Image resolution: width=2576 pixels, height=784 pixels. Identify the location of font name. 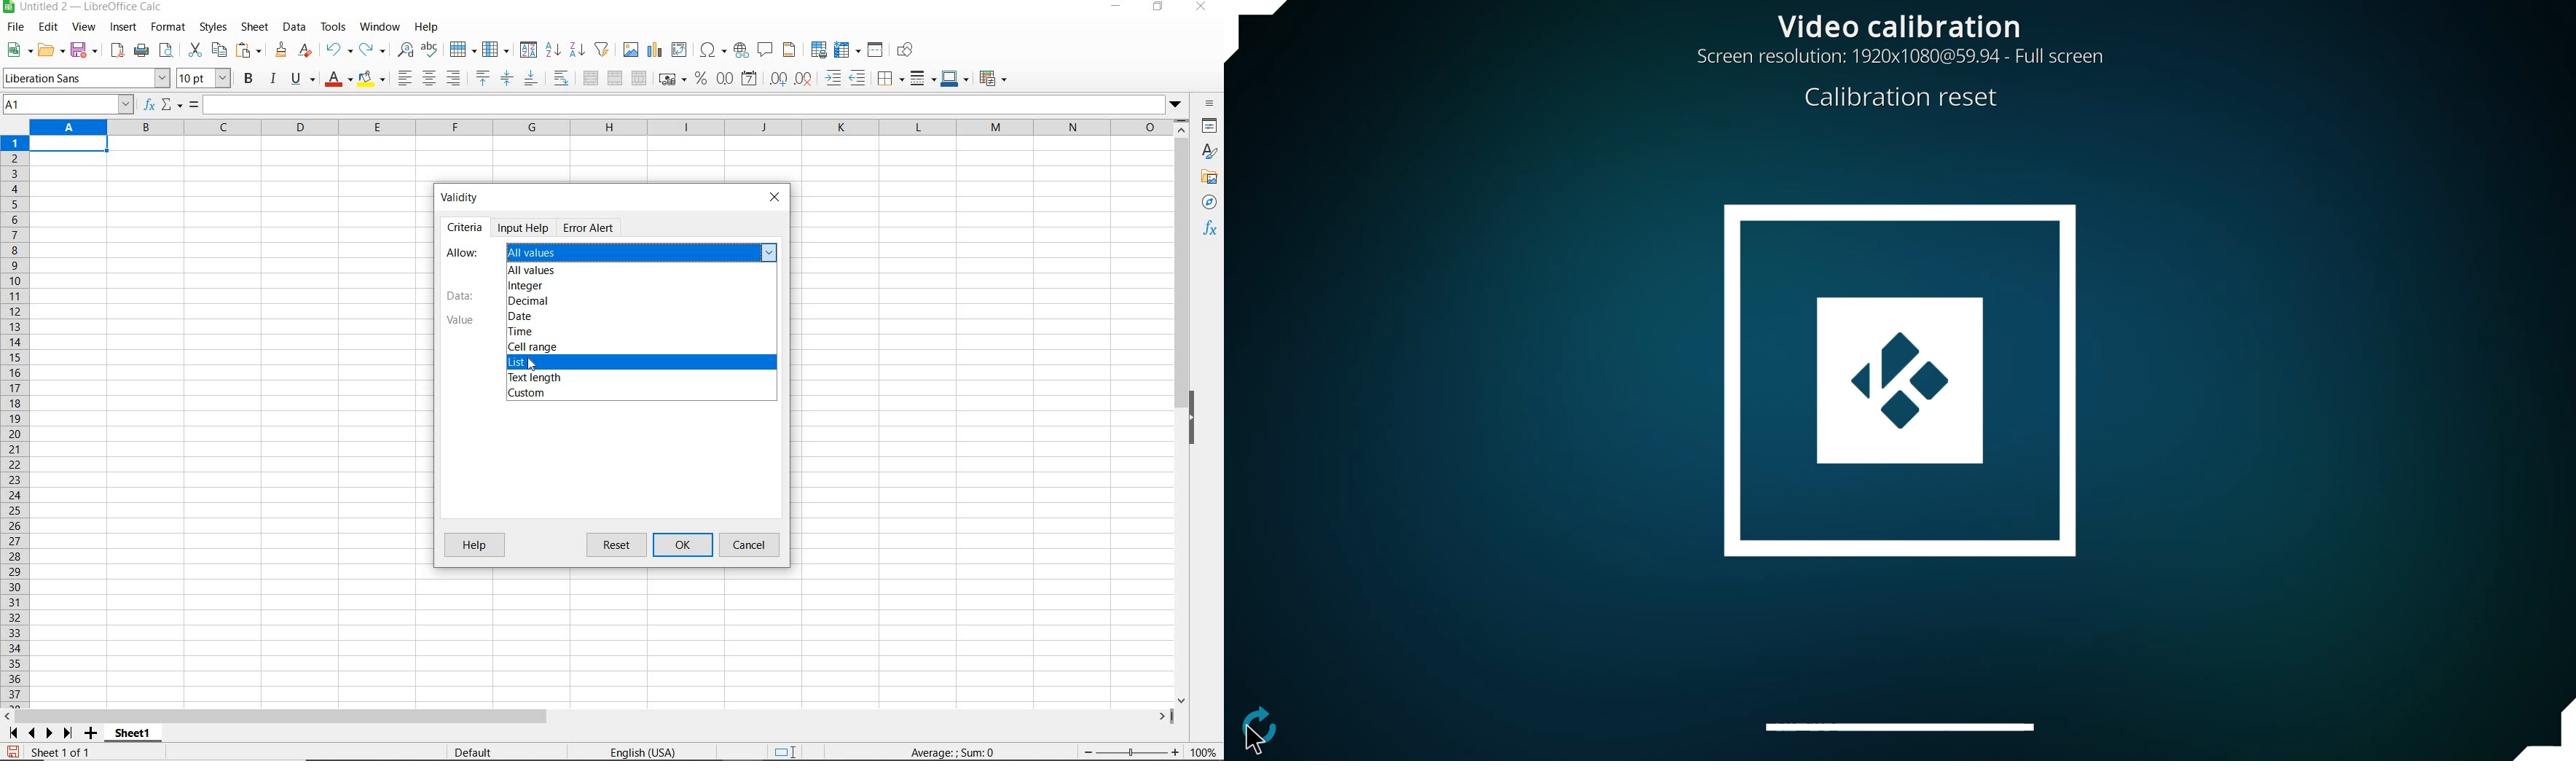
(86, 78).